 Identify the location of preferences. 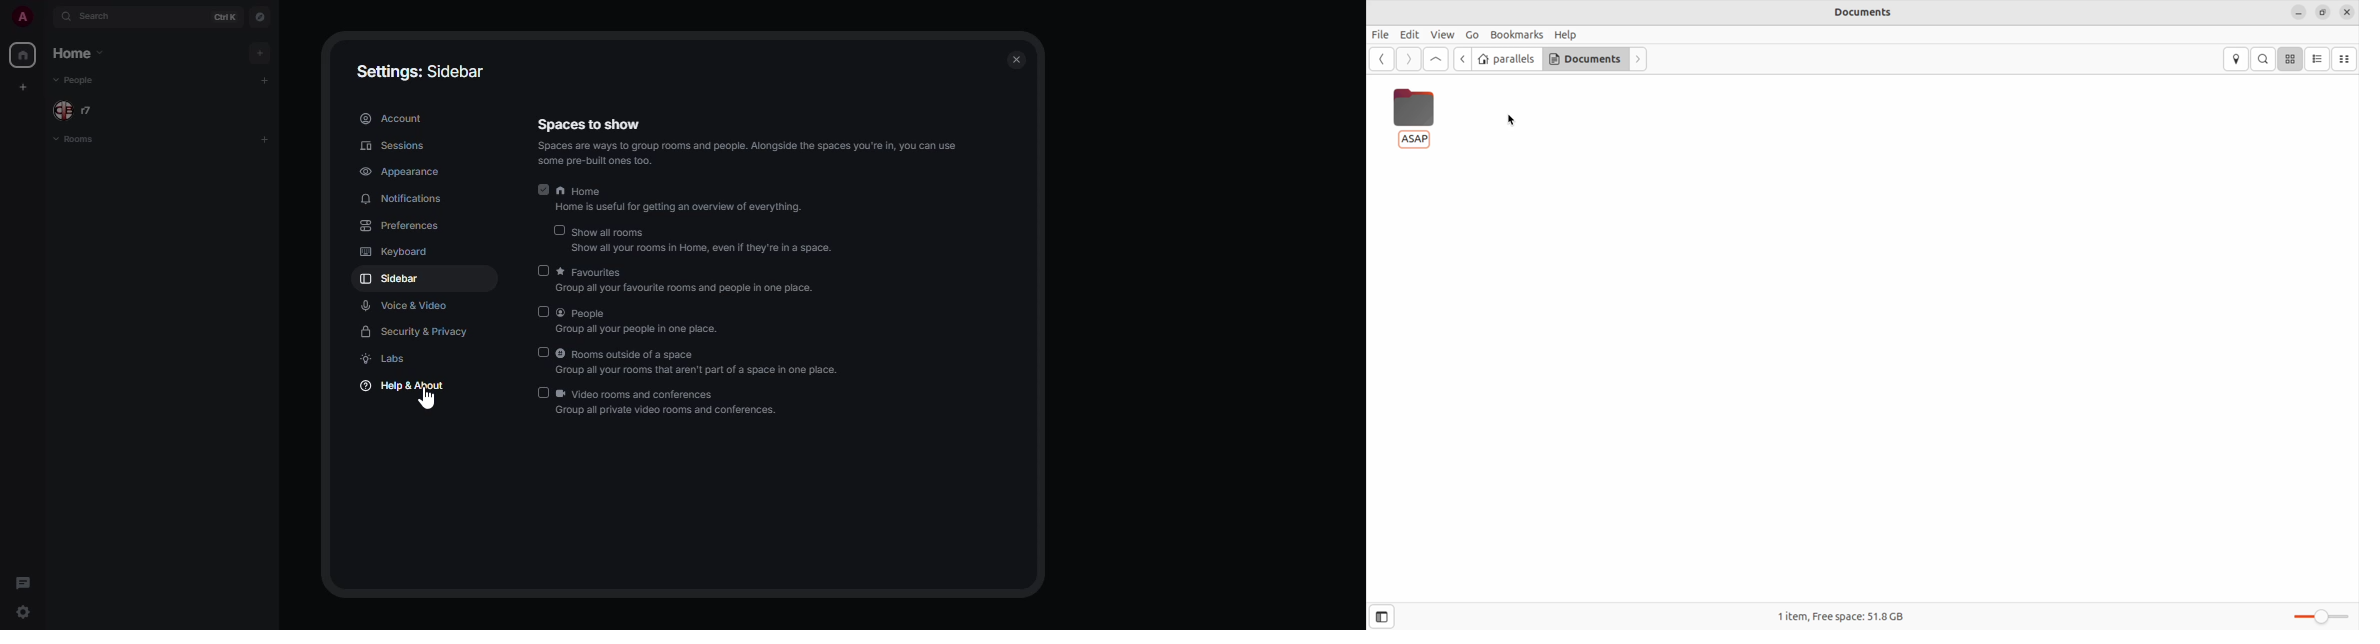
(401, 226).